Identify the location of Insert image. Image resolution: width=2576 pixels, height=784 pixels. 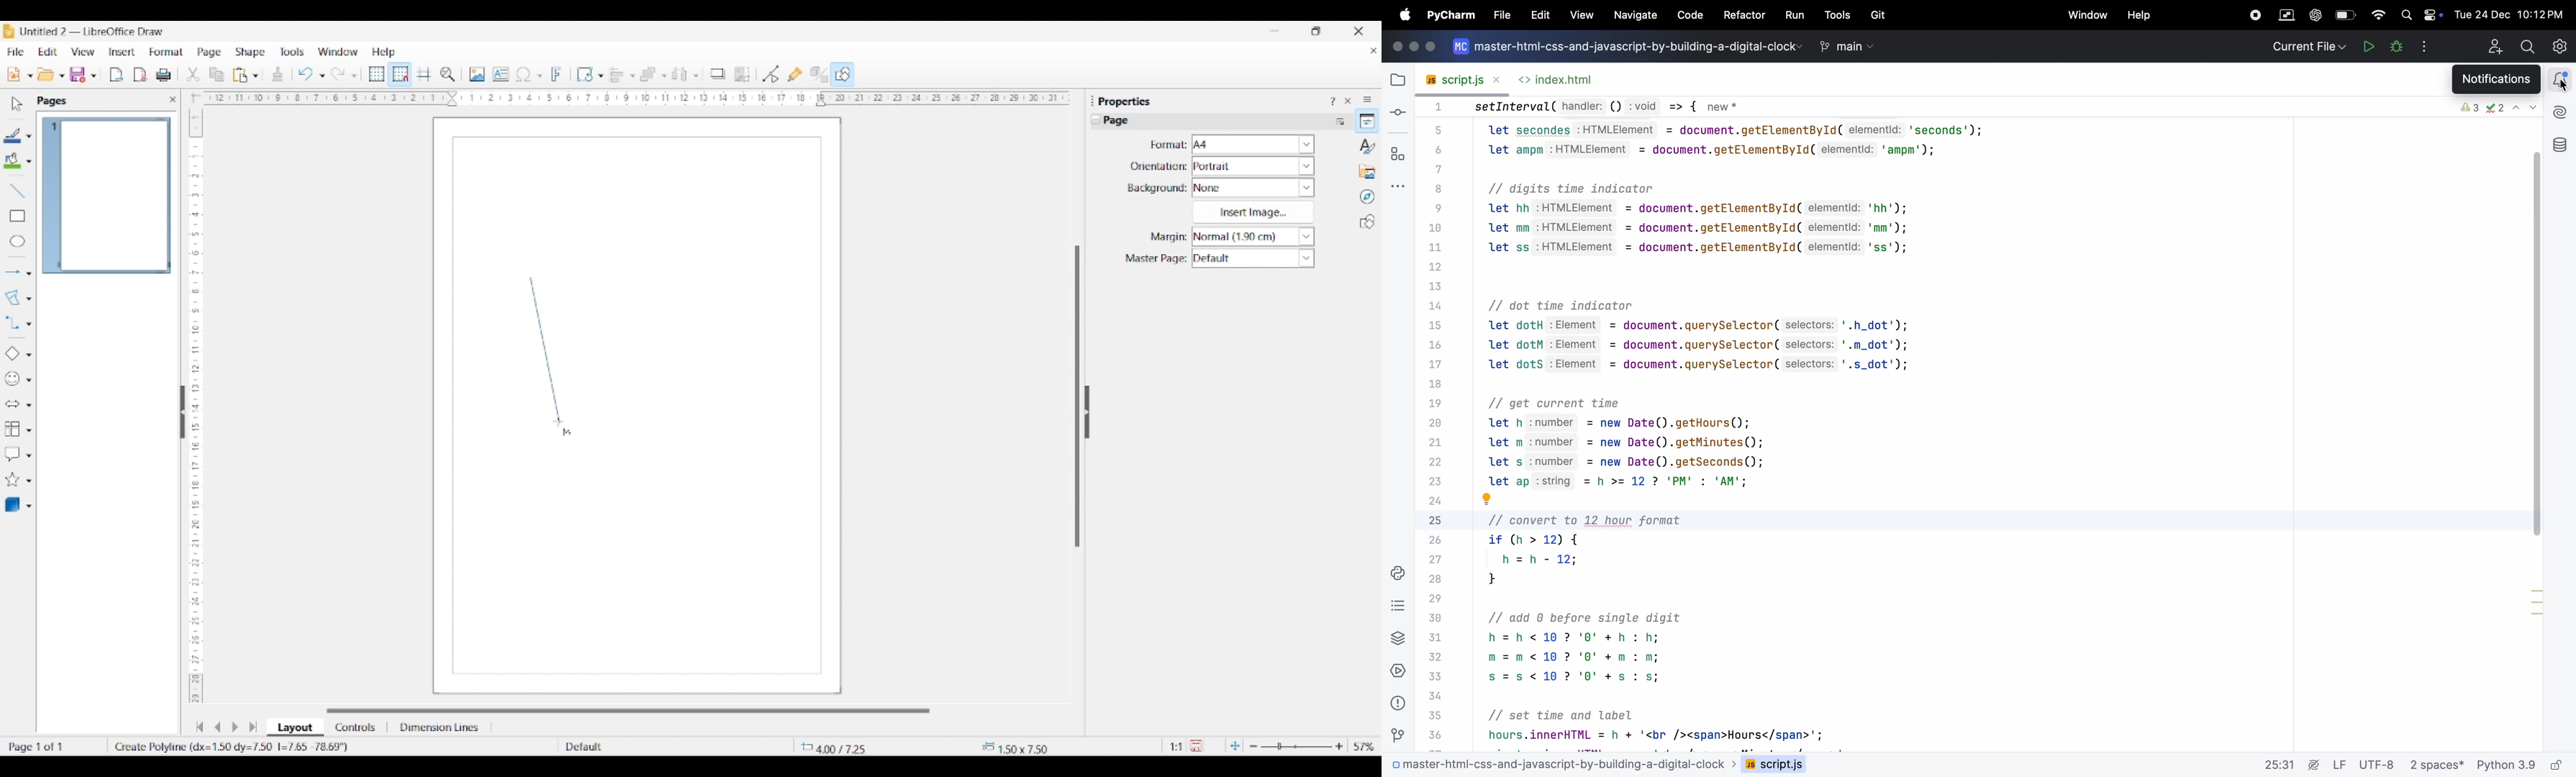
(1253, 212).